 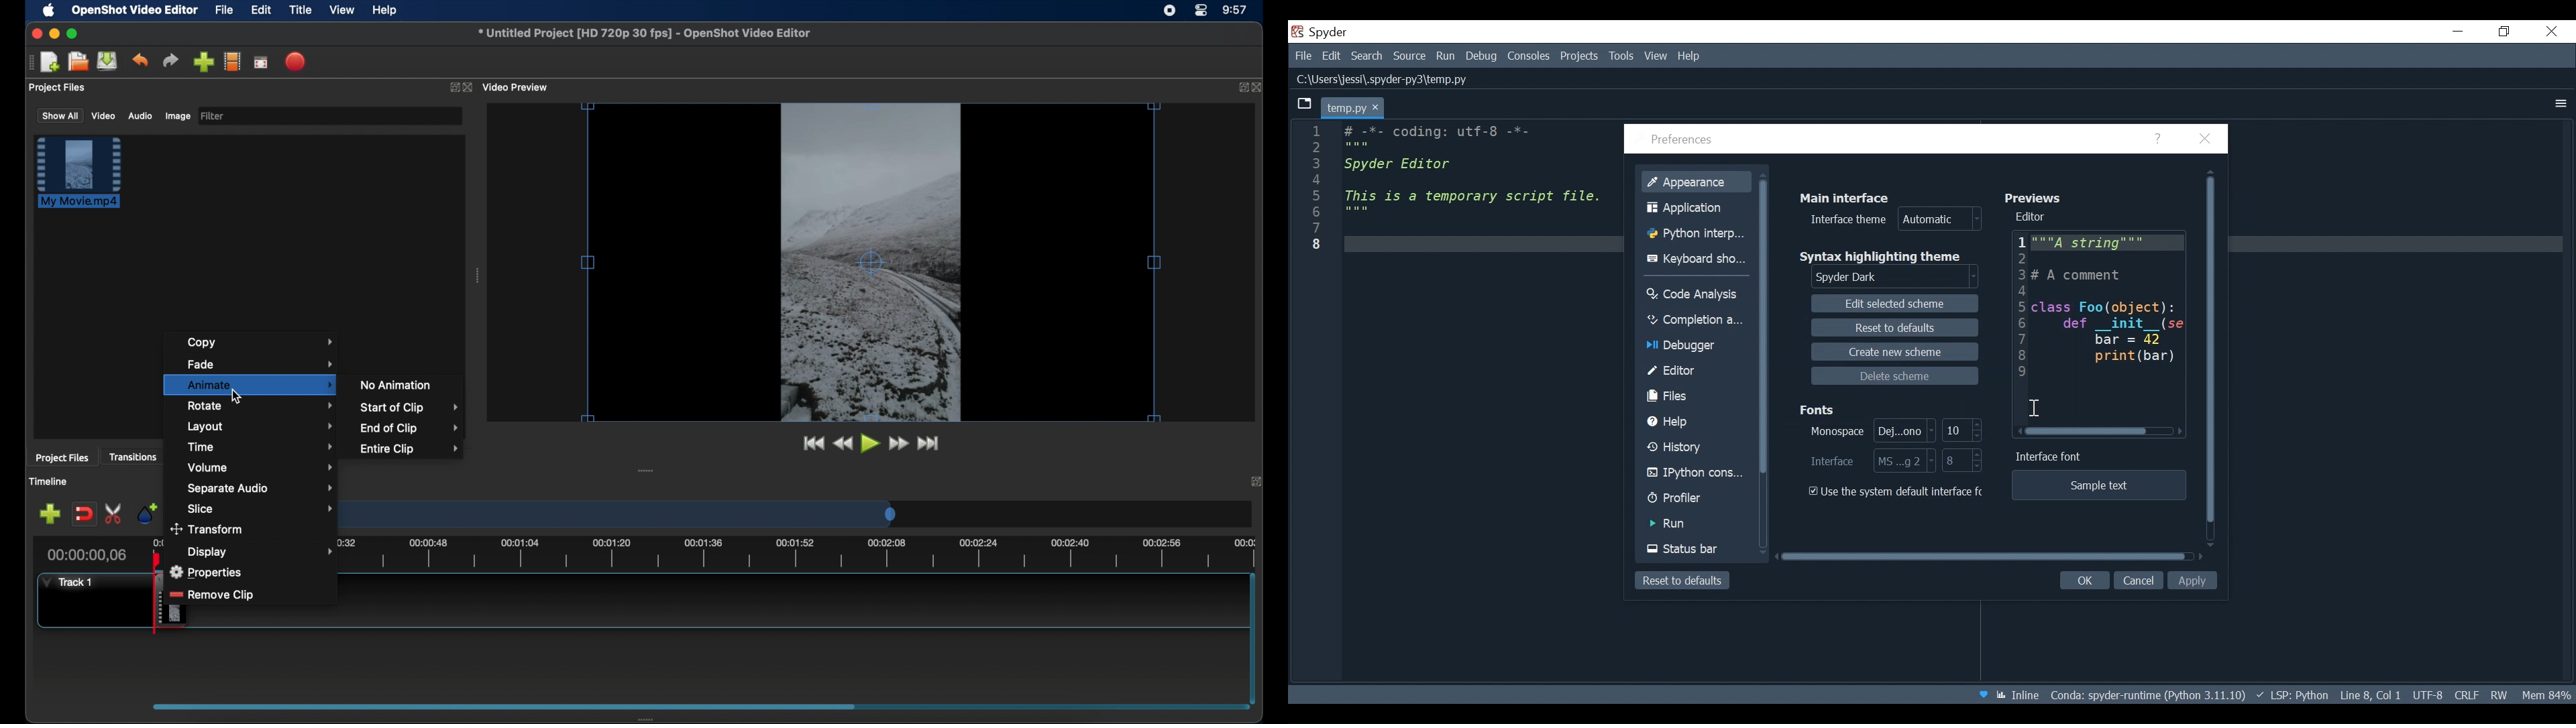 I want to click on time menu, so click(x=261, y=446).